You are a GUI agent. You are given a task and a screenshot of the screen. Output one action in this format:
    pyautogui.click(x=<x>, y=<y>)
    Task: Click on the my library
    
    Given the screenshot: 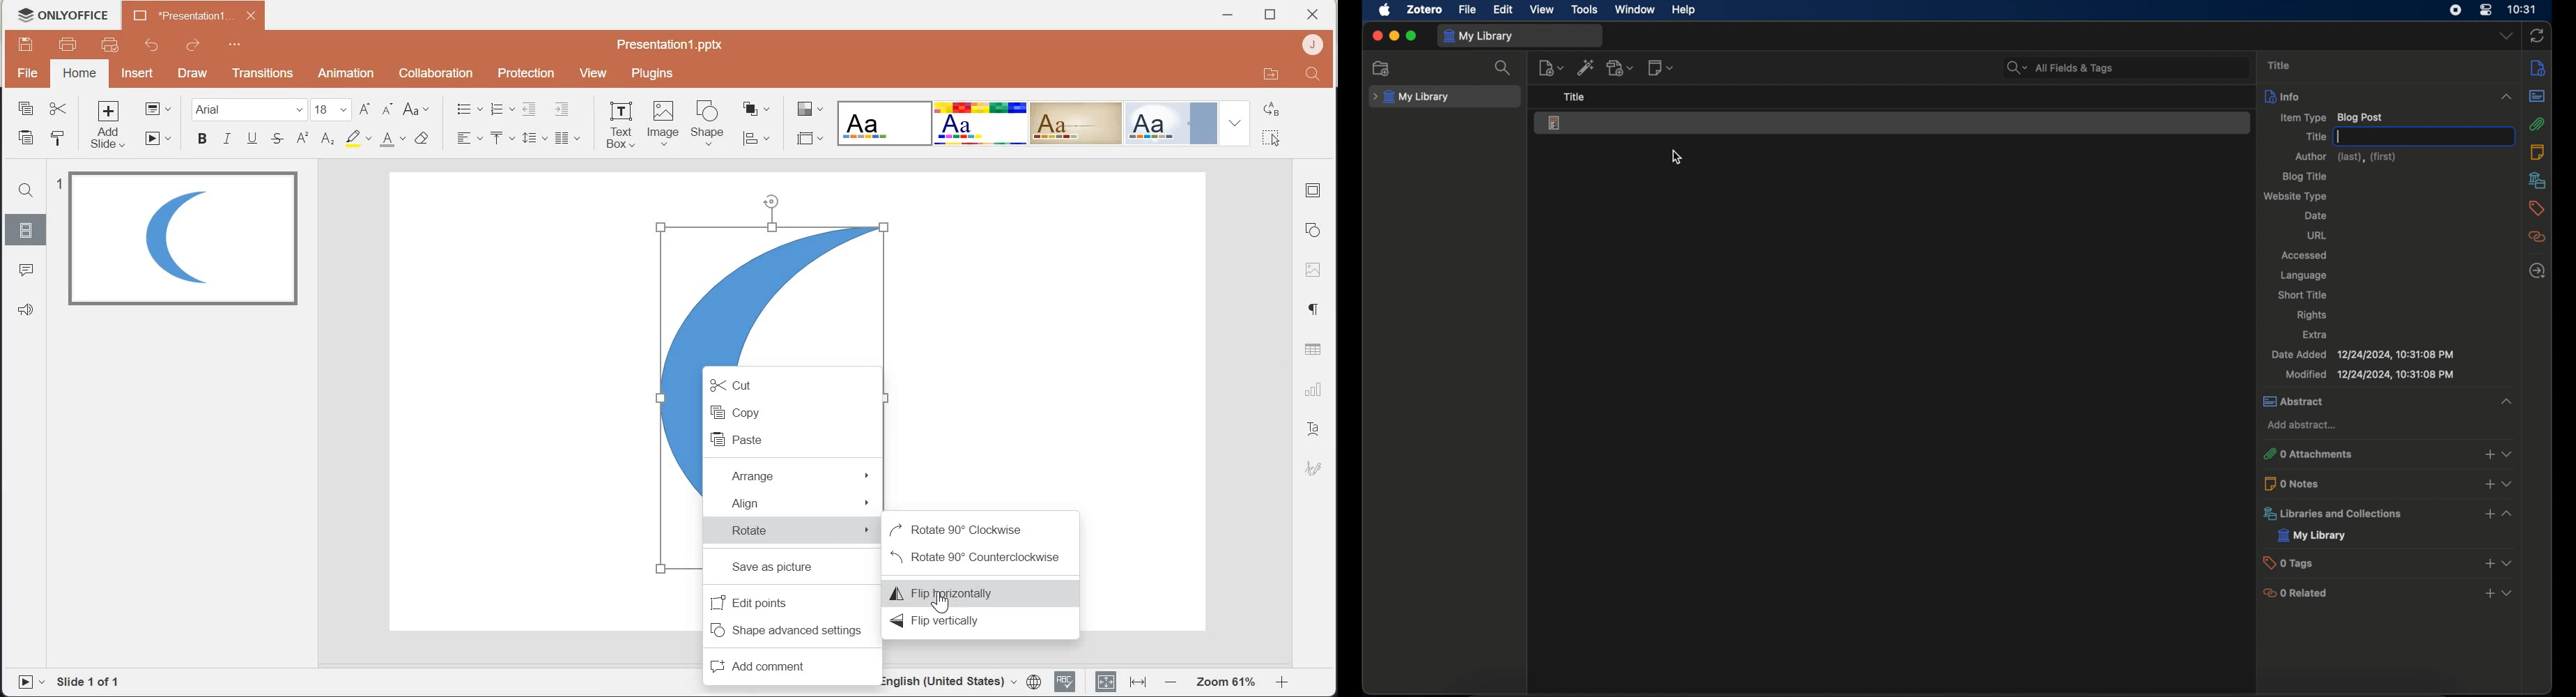 What is the action you would take?
    pyautogui.click(x=1480, y=36)
    